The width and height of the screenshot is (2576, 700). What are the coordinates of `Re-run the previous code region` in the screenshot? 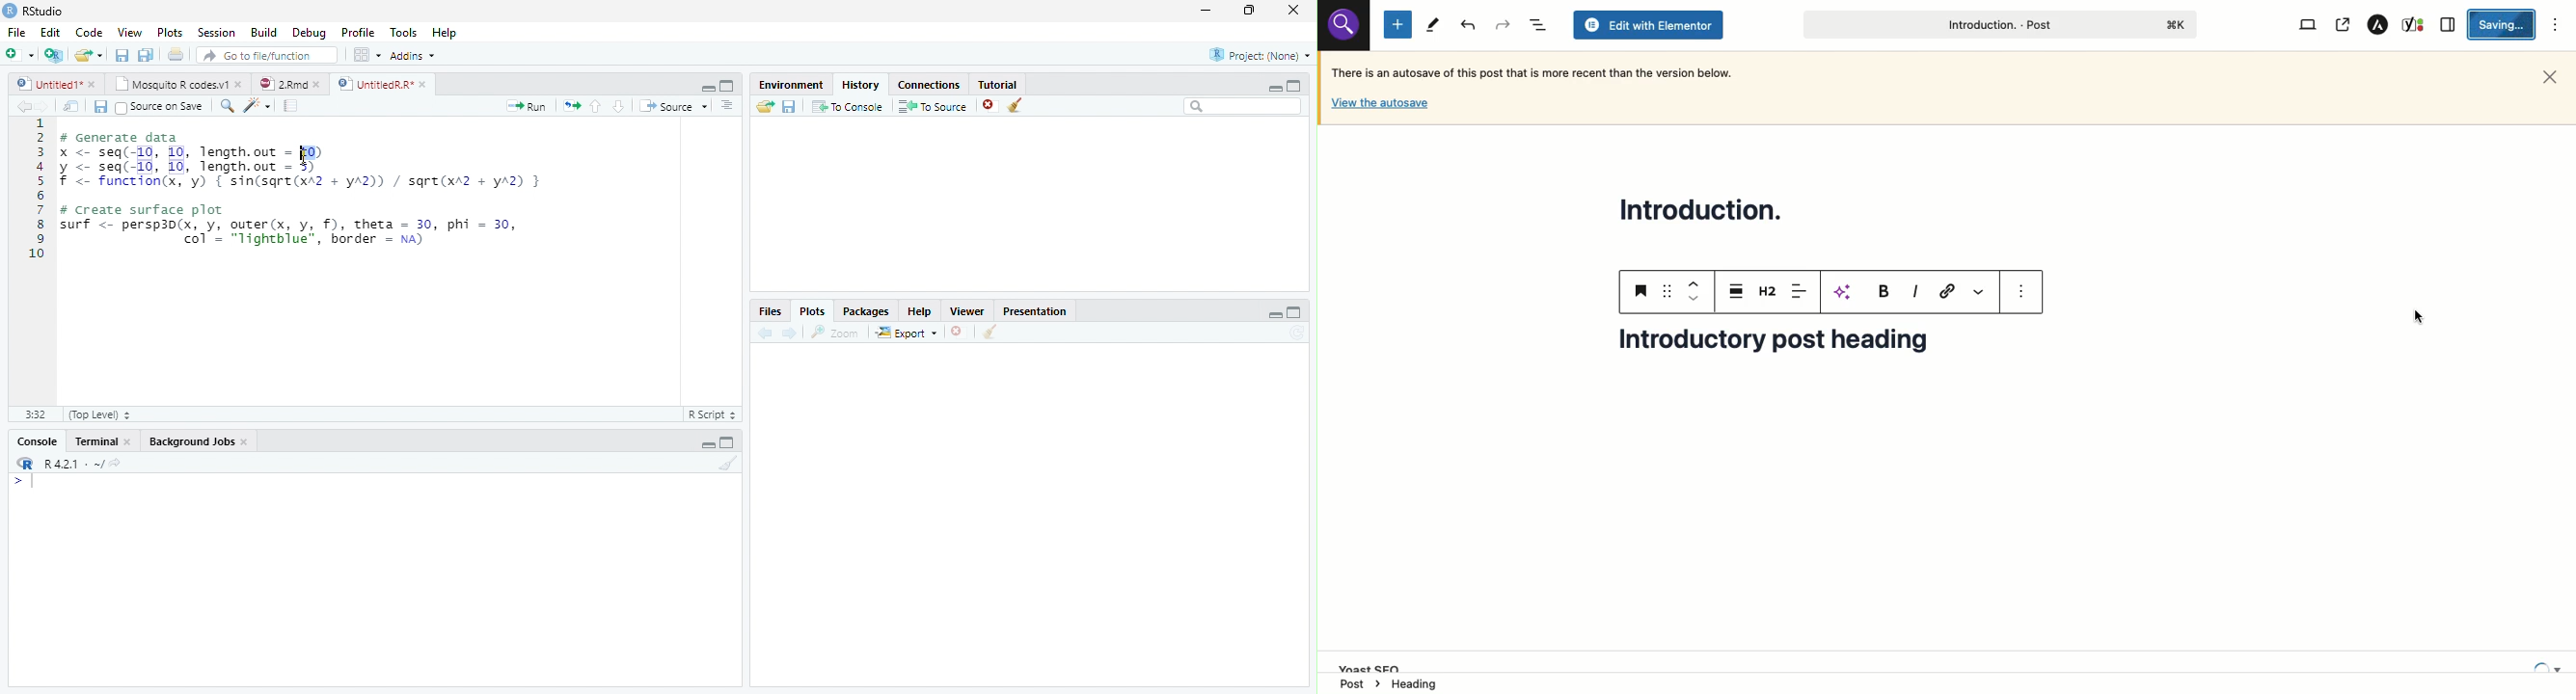 It's located at (571, 105).